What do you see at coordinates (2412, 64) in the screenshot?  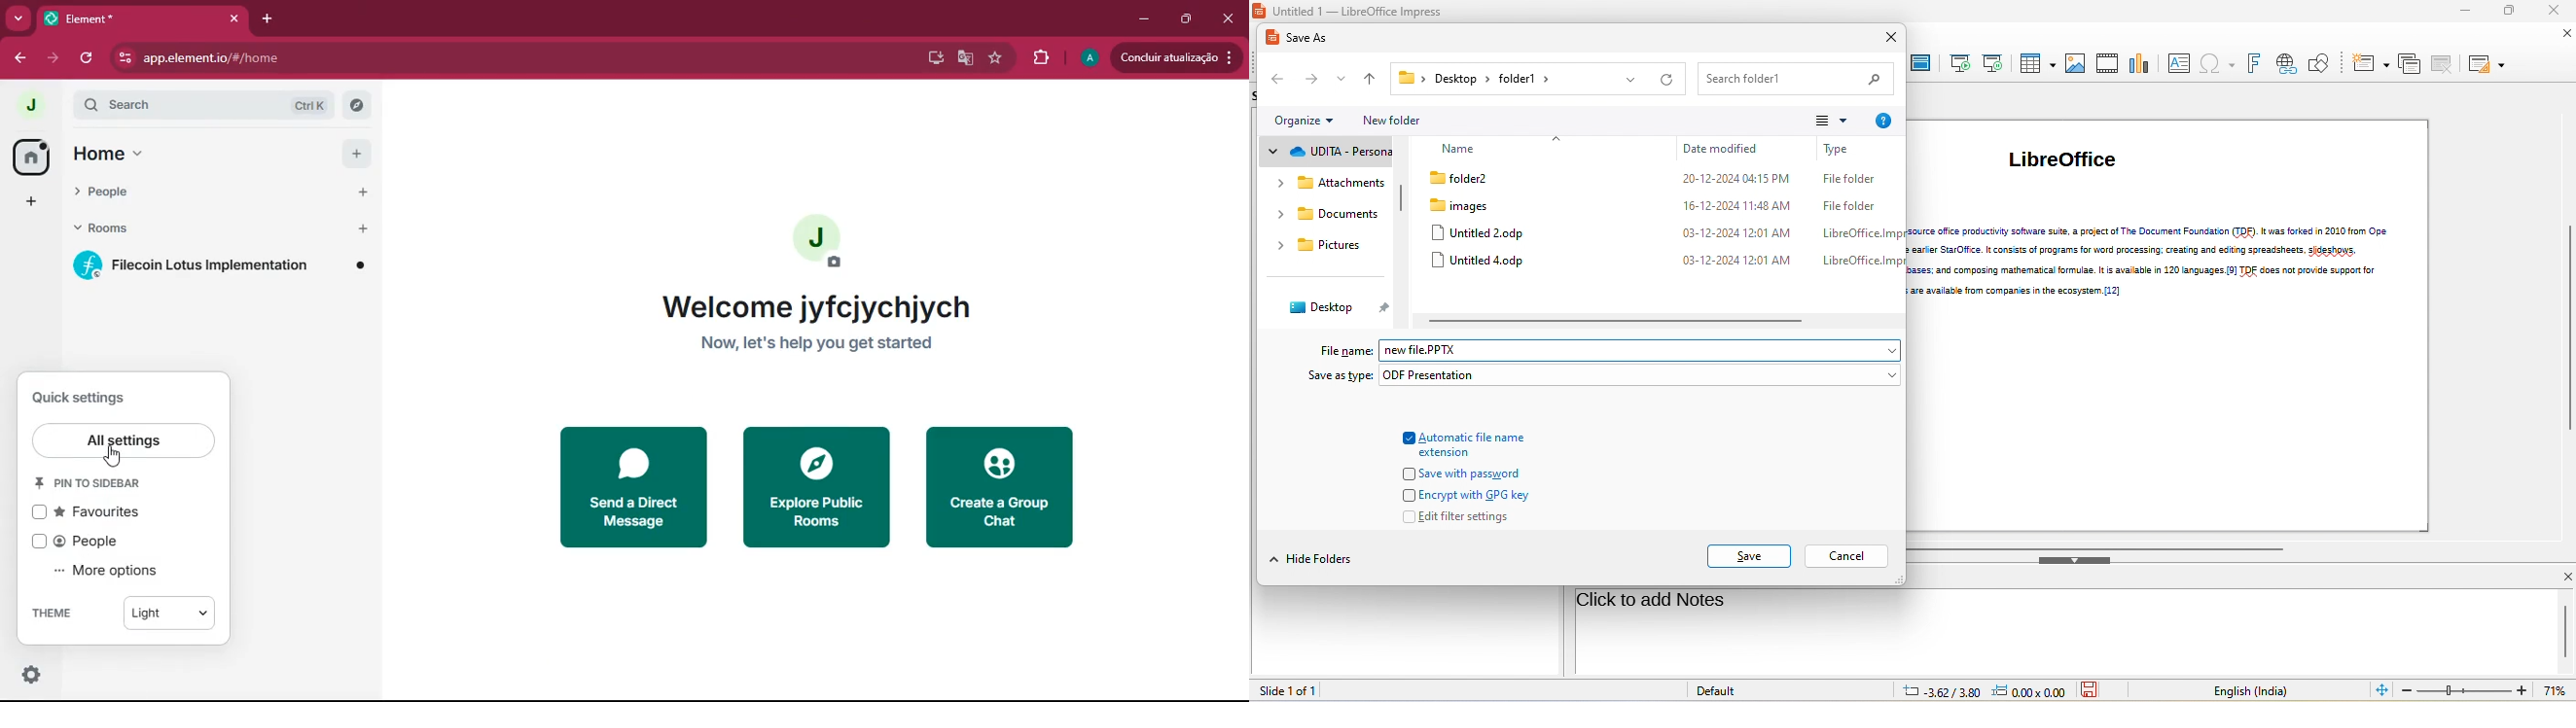 I see `duplicate slide` at bounding box center [2412, 64].